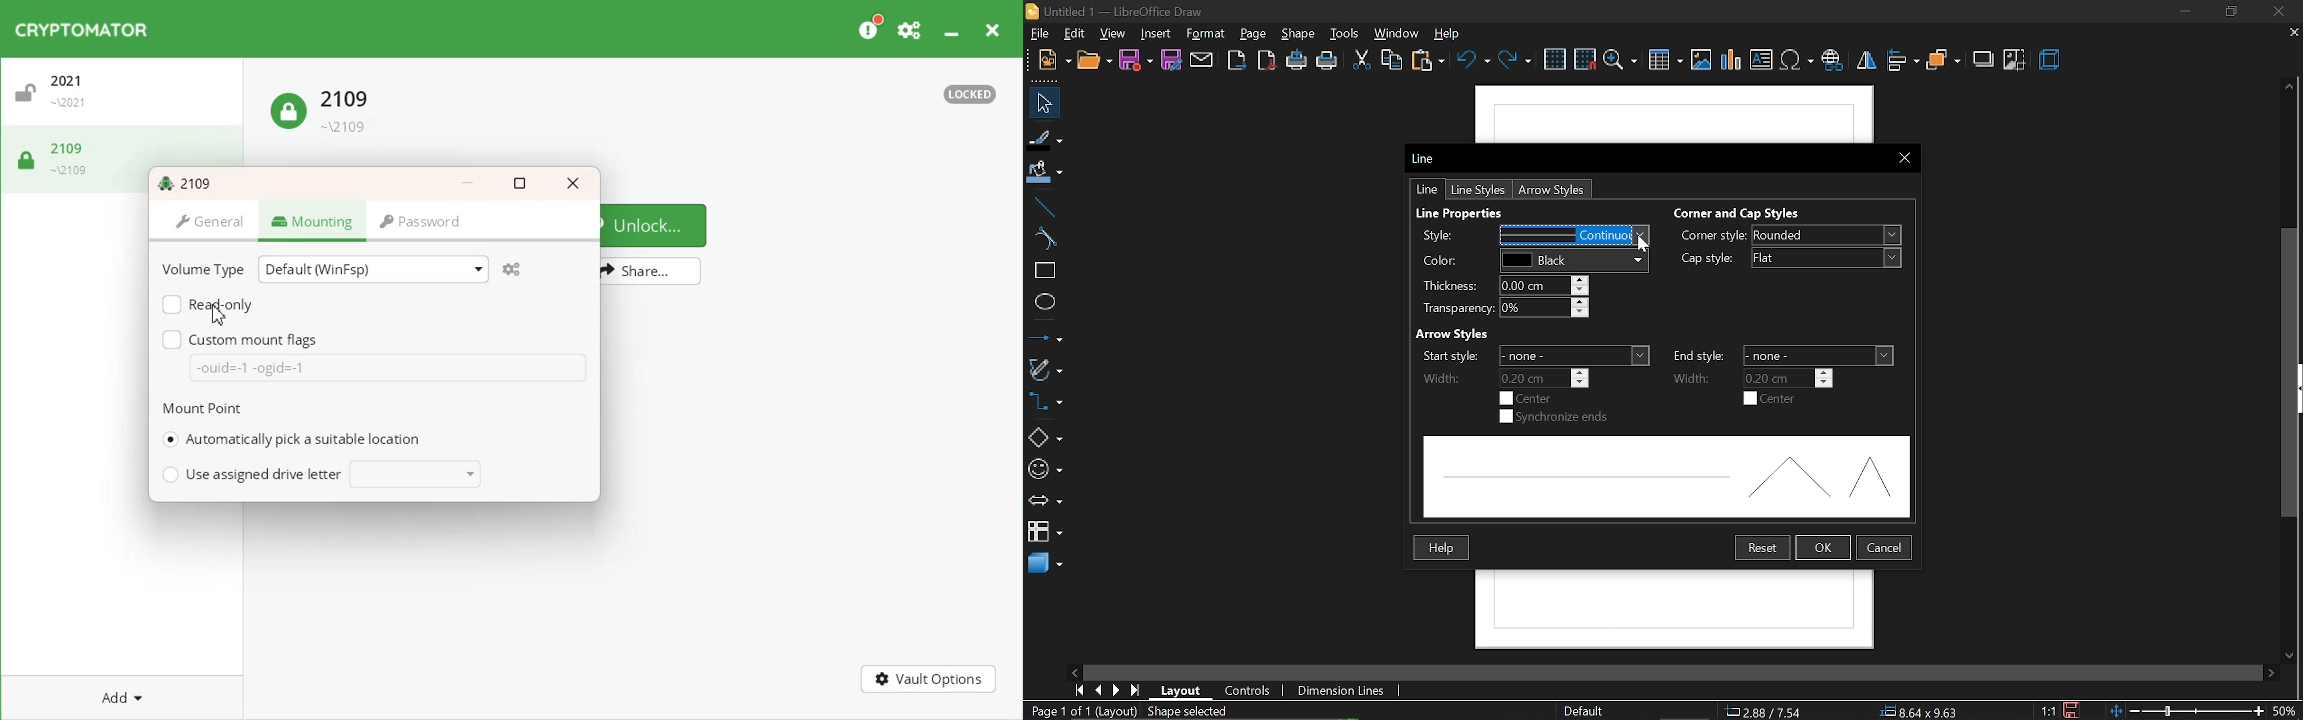 The image size is (2324, 728). Describe the element at coordinates (954, 29) in the screenshot. I see `Minimize` at that location.